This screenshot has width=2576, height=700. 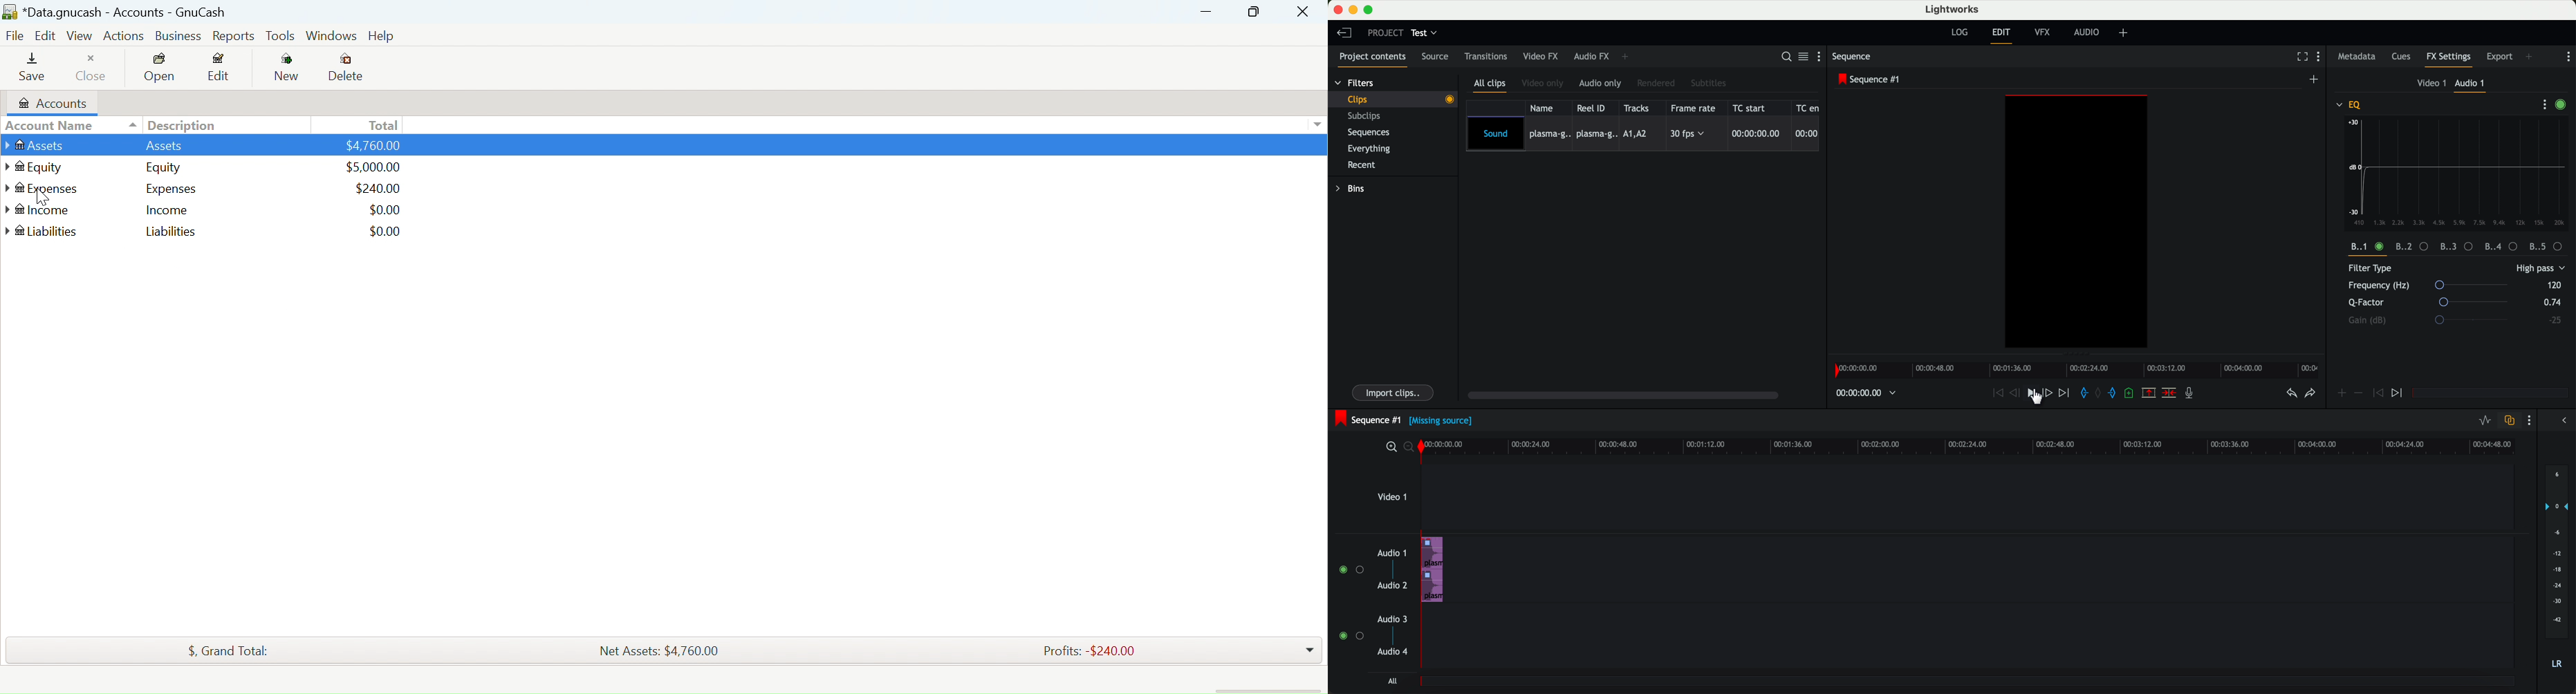 I want to click on VFX, so click(x=2045, y=34).